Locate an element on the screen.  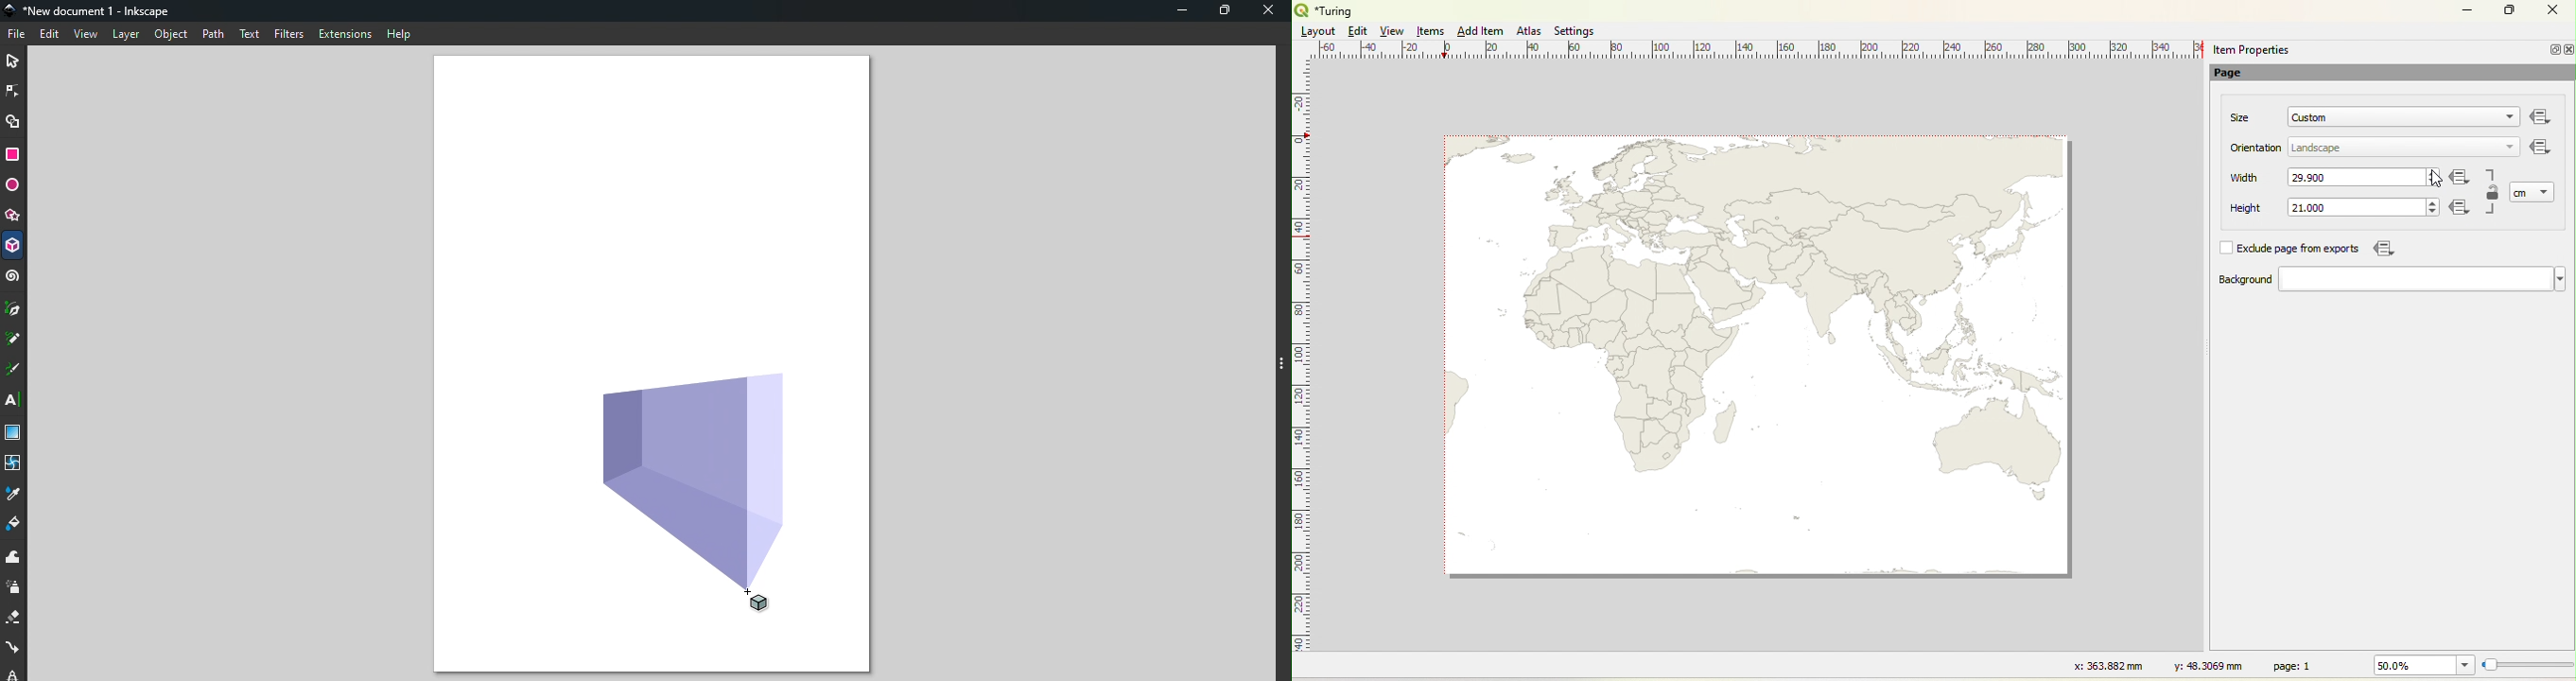
Object is located at coordinates (704, 475).